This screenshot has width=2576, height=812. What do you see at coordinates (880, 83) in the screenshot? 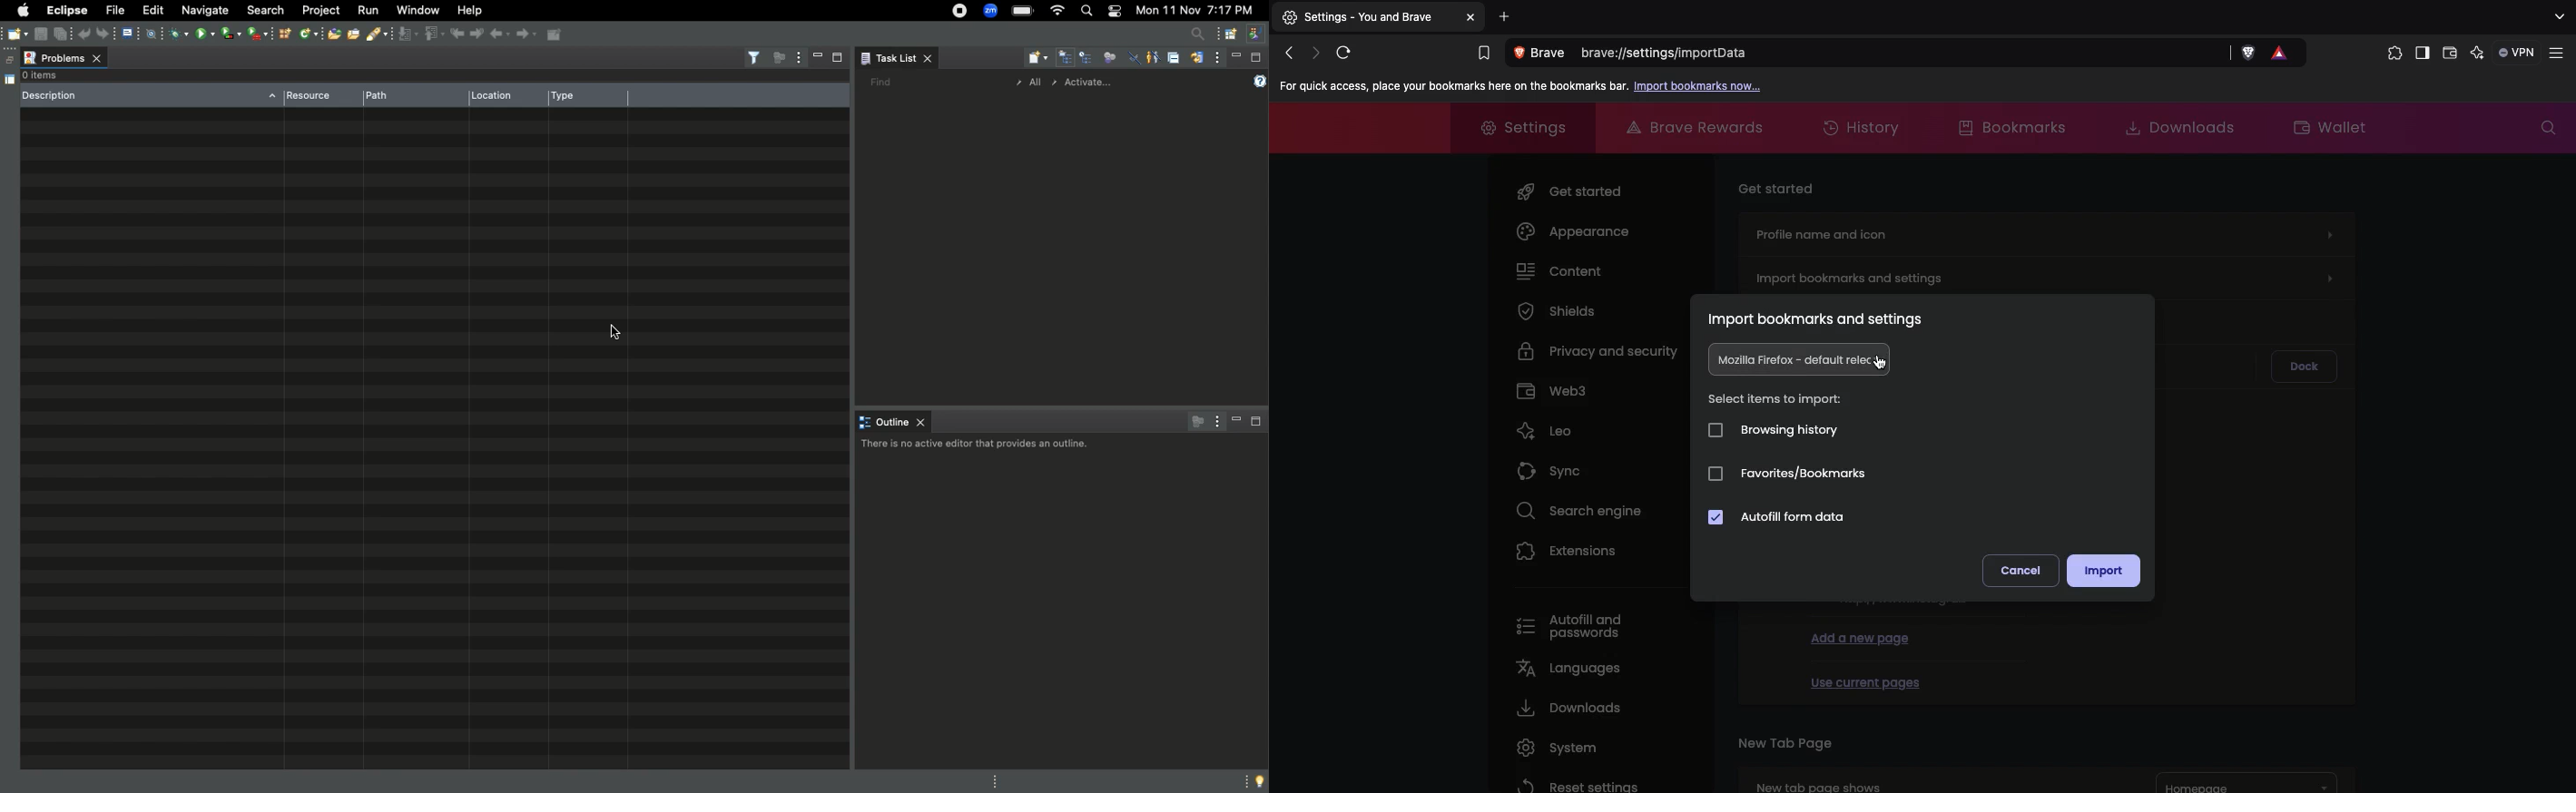
I see `find` at bounding box center [880, 83].